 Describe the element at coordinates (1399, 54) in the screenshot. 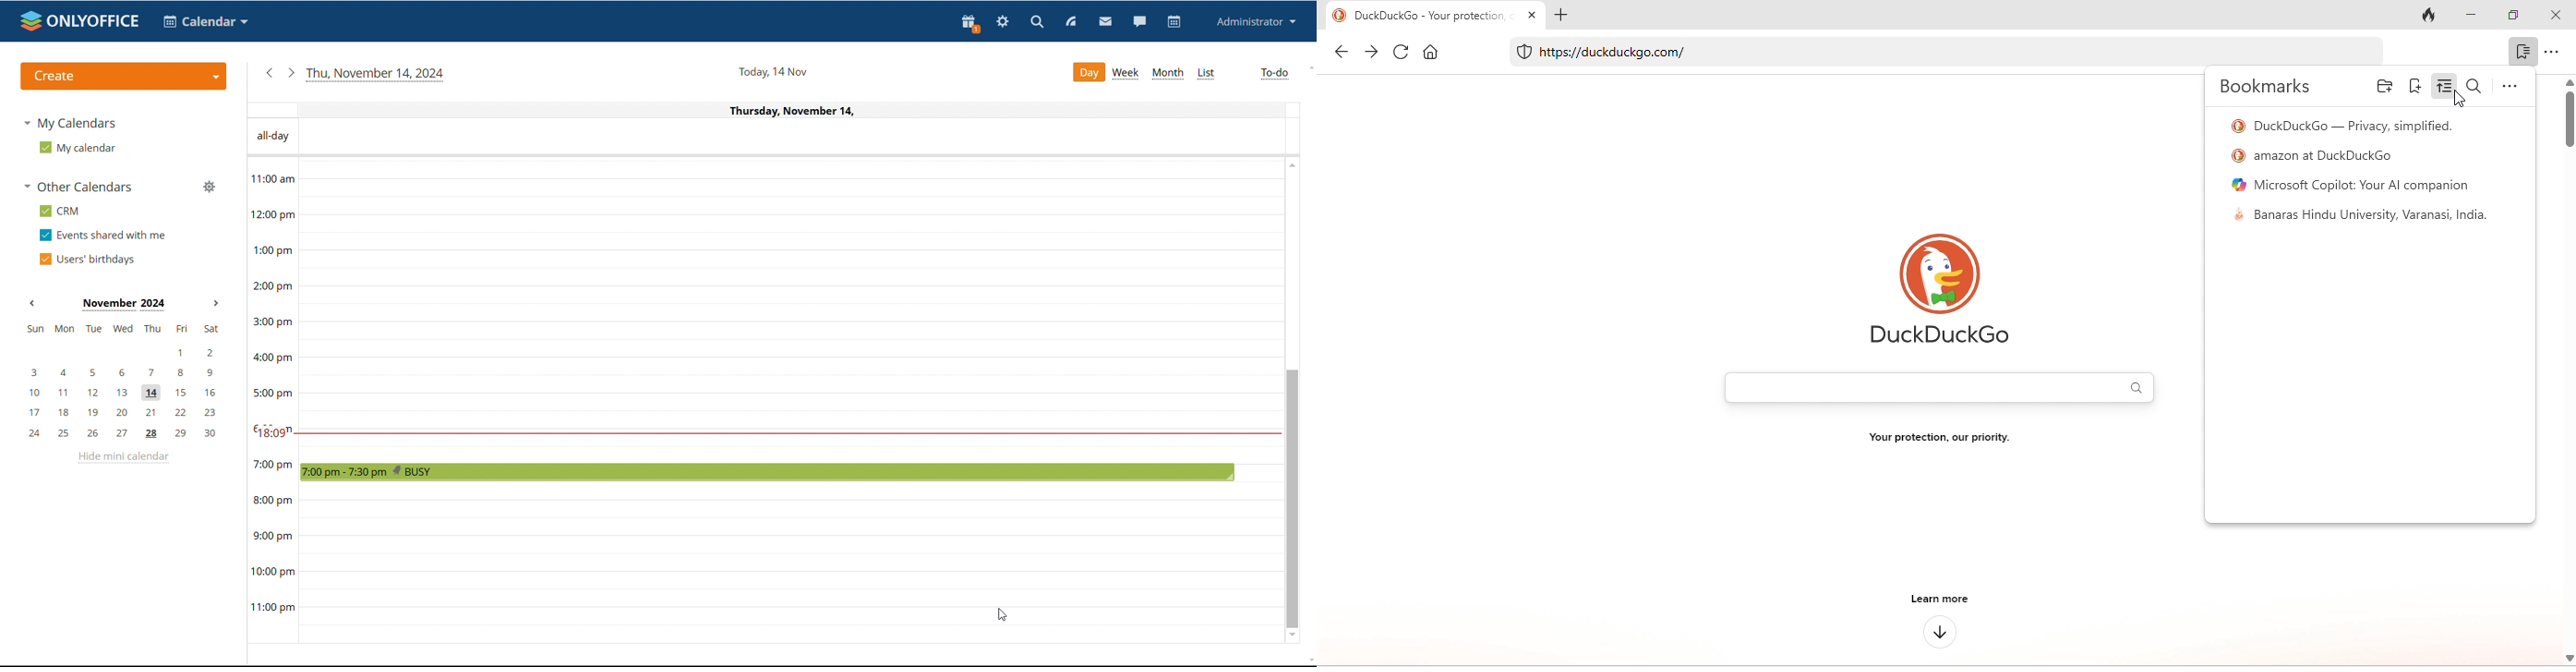

I see `refresh` at that location.